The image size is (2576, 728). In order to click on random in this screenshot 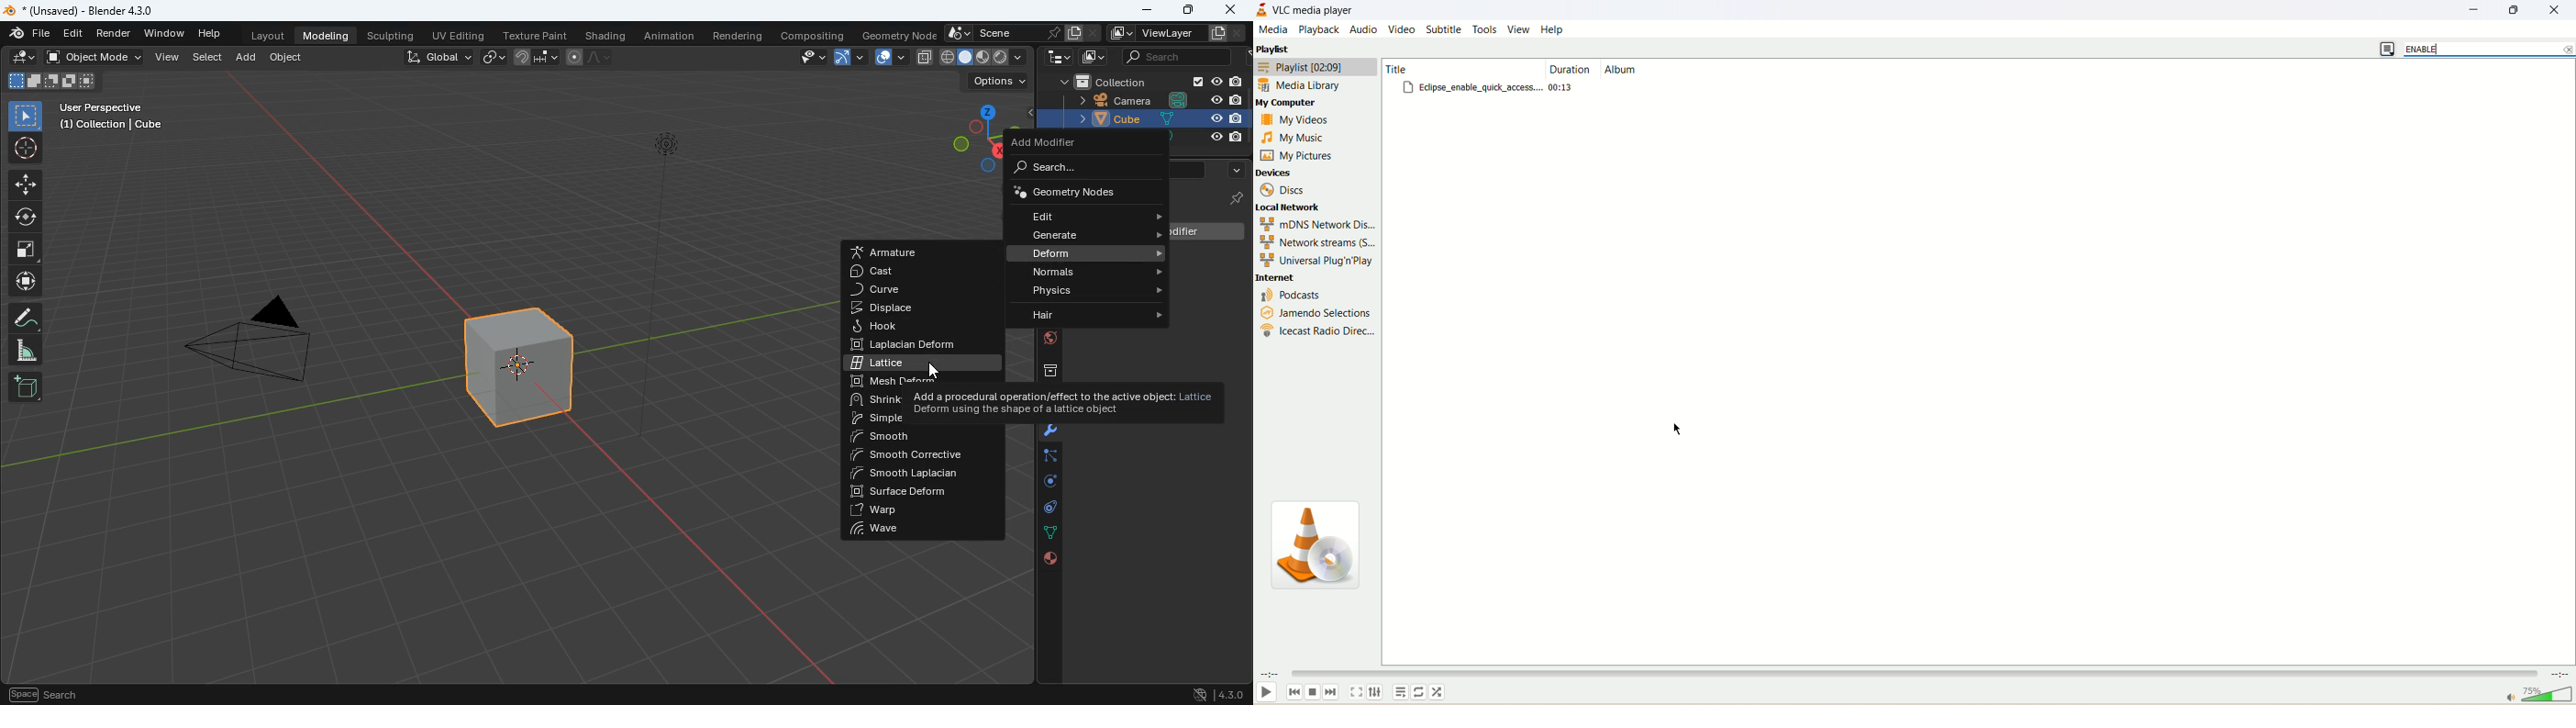, I will do `click(1439, 693)`.